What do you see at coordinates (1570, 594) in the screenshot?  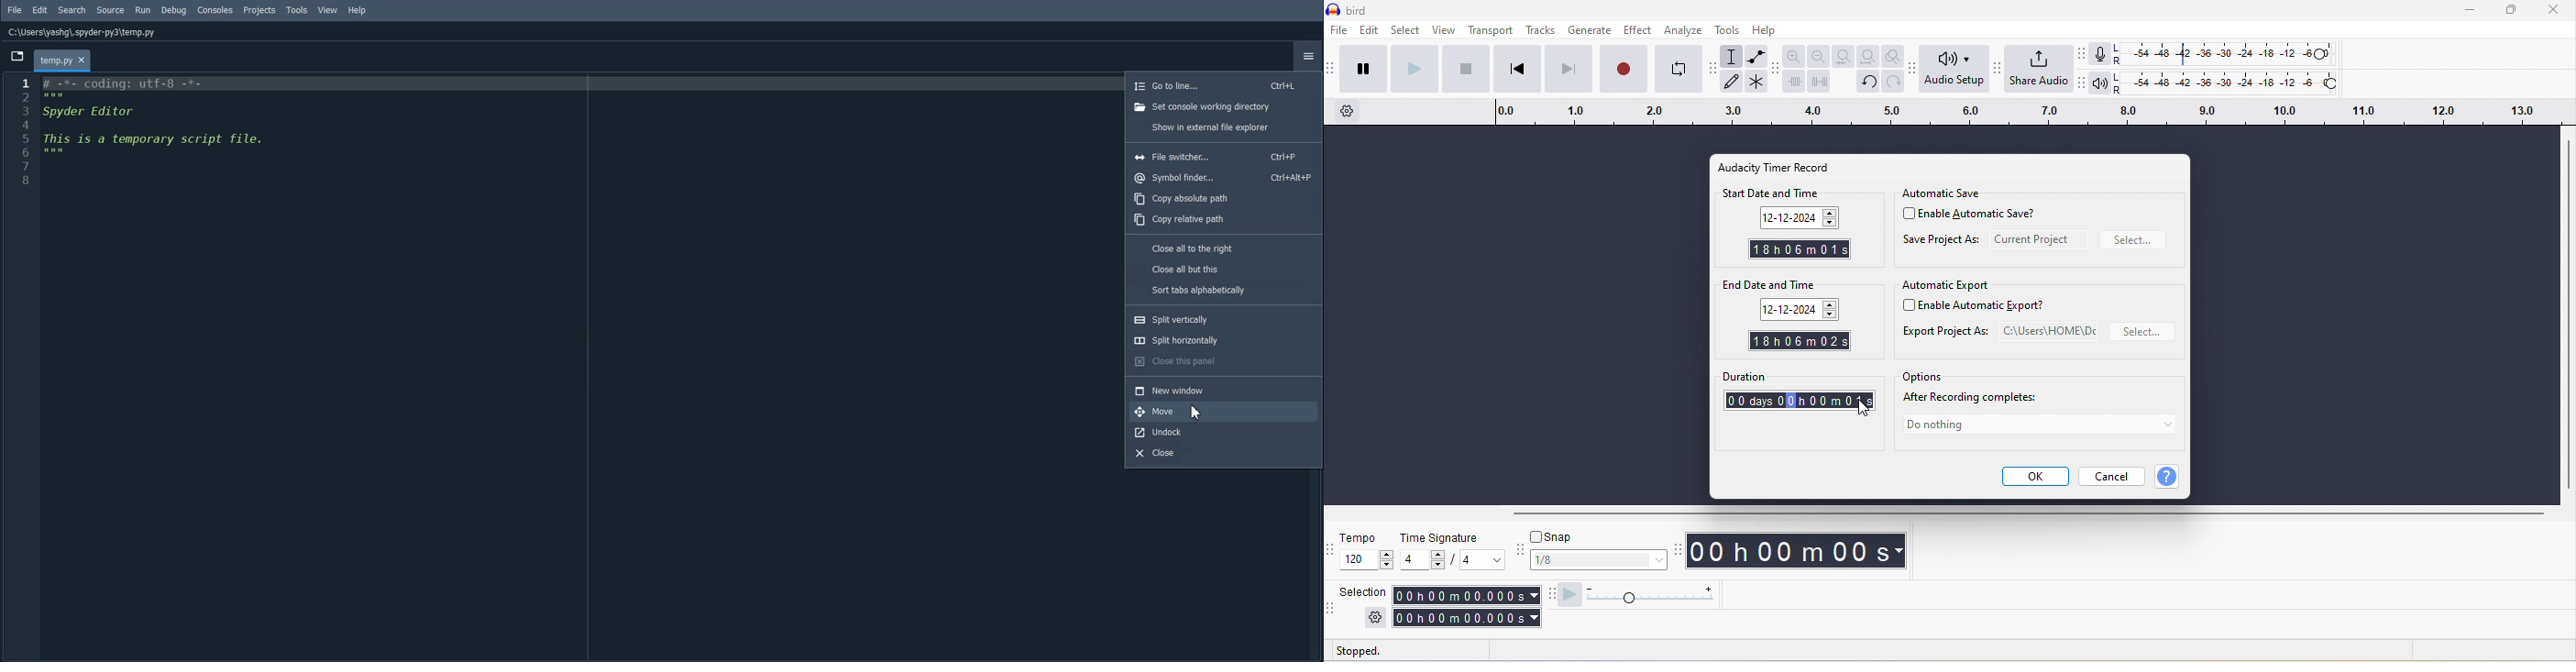 I see `audacity play at speed toolbar` at bounding box center [1570, 594].